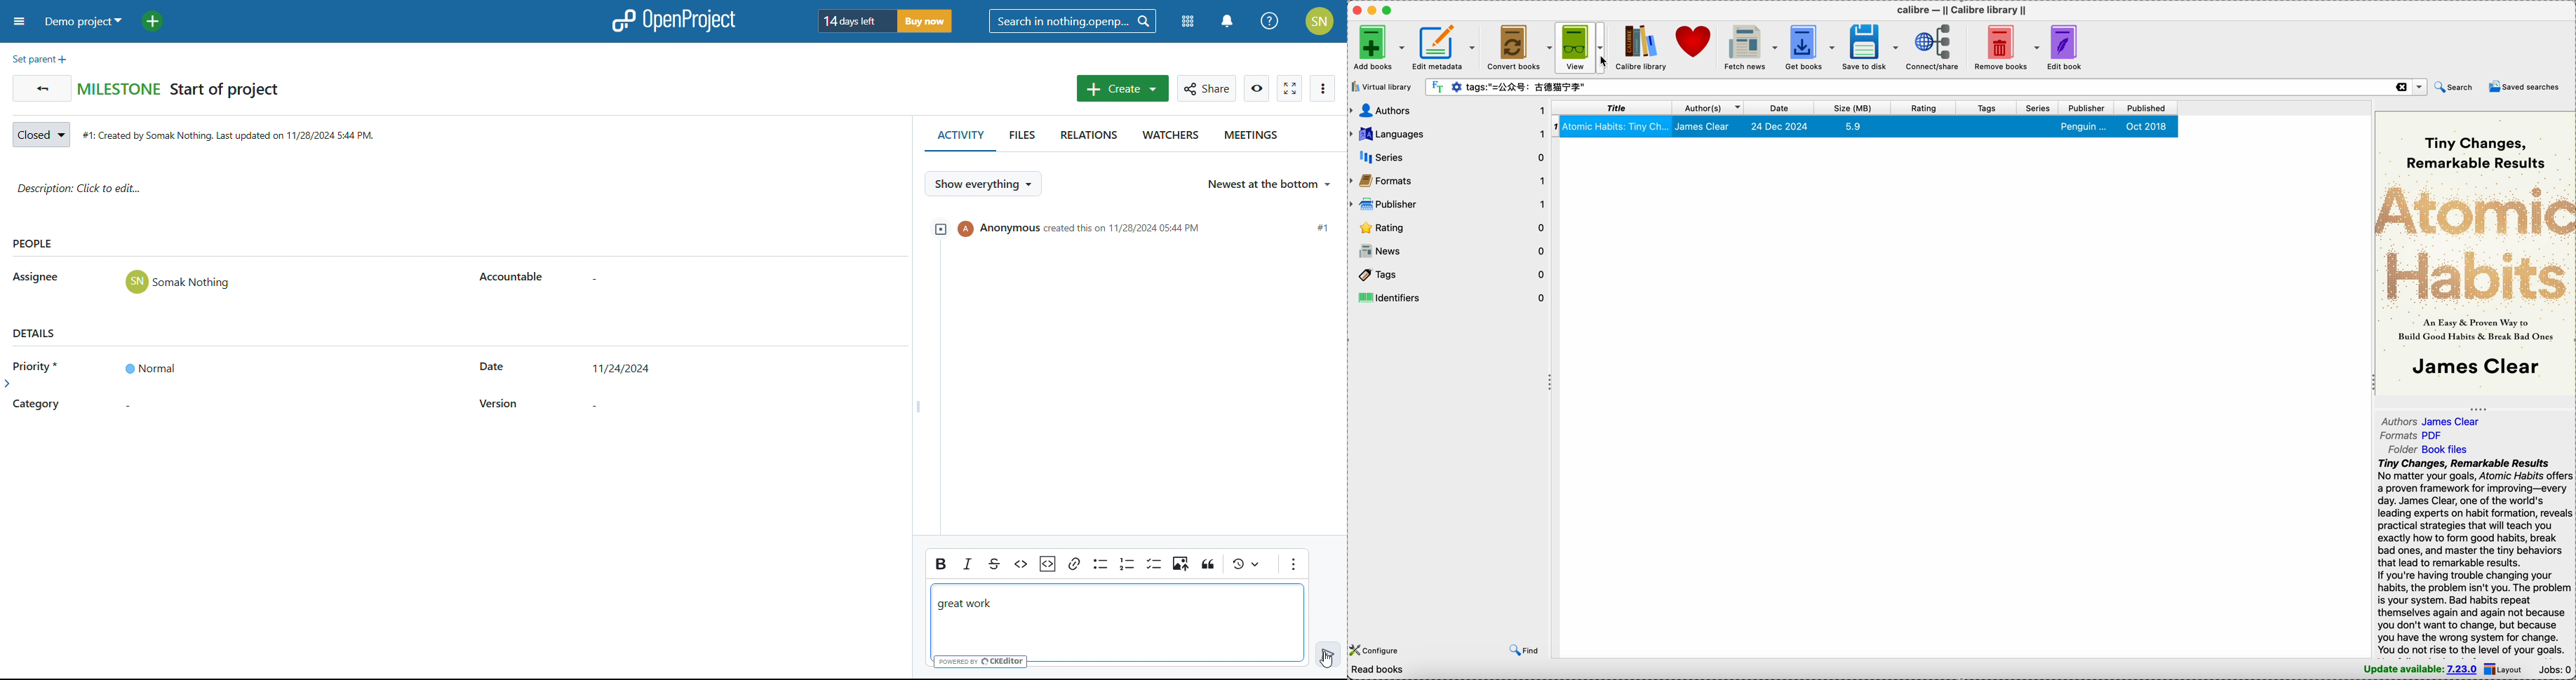 This screenshot has width=2576, height=700. I want to click on selct what to show, so click(982, 183).